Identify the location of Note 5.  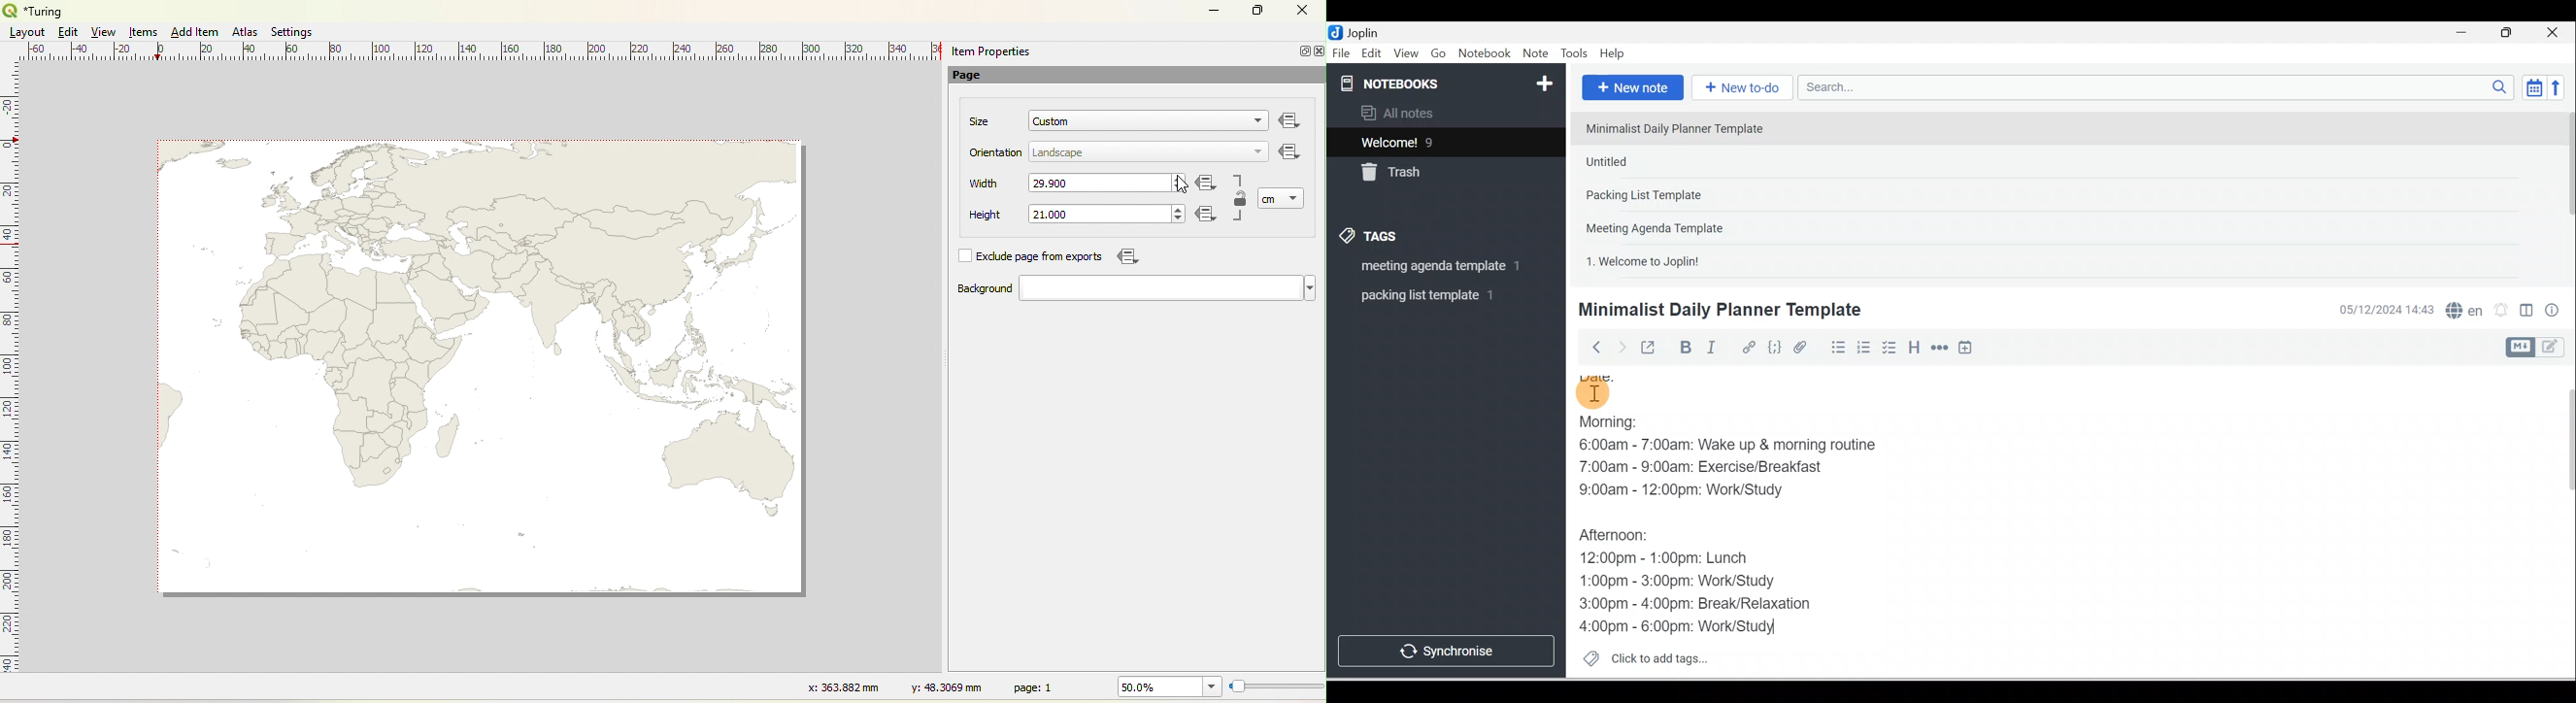
(1690, 260).